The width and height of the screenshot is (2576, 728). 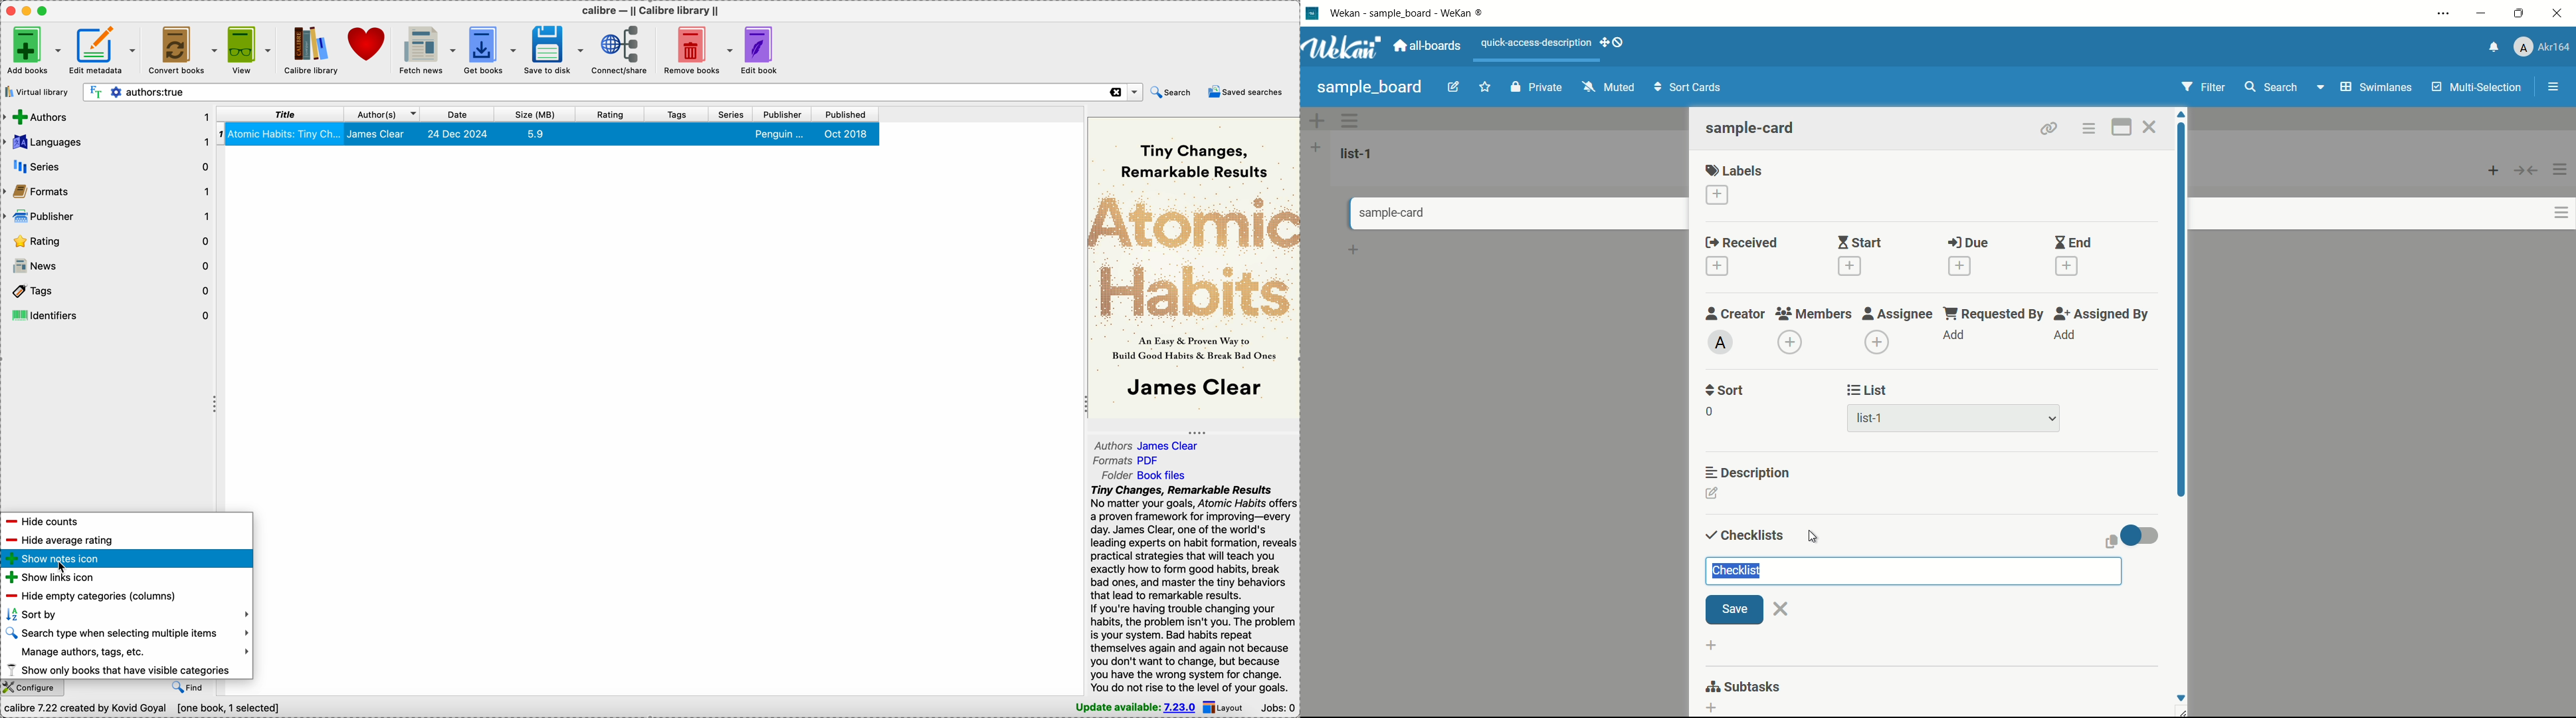 I want to click on received, so click(x=1741, y=243).